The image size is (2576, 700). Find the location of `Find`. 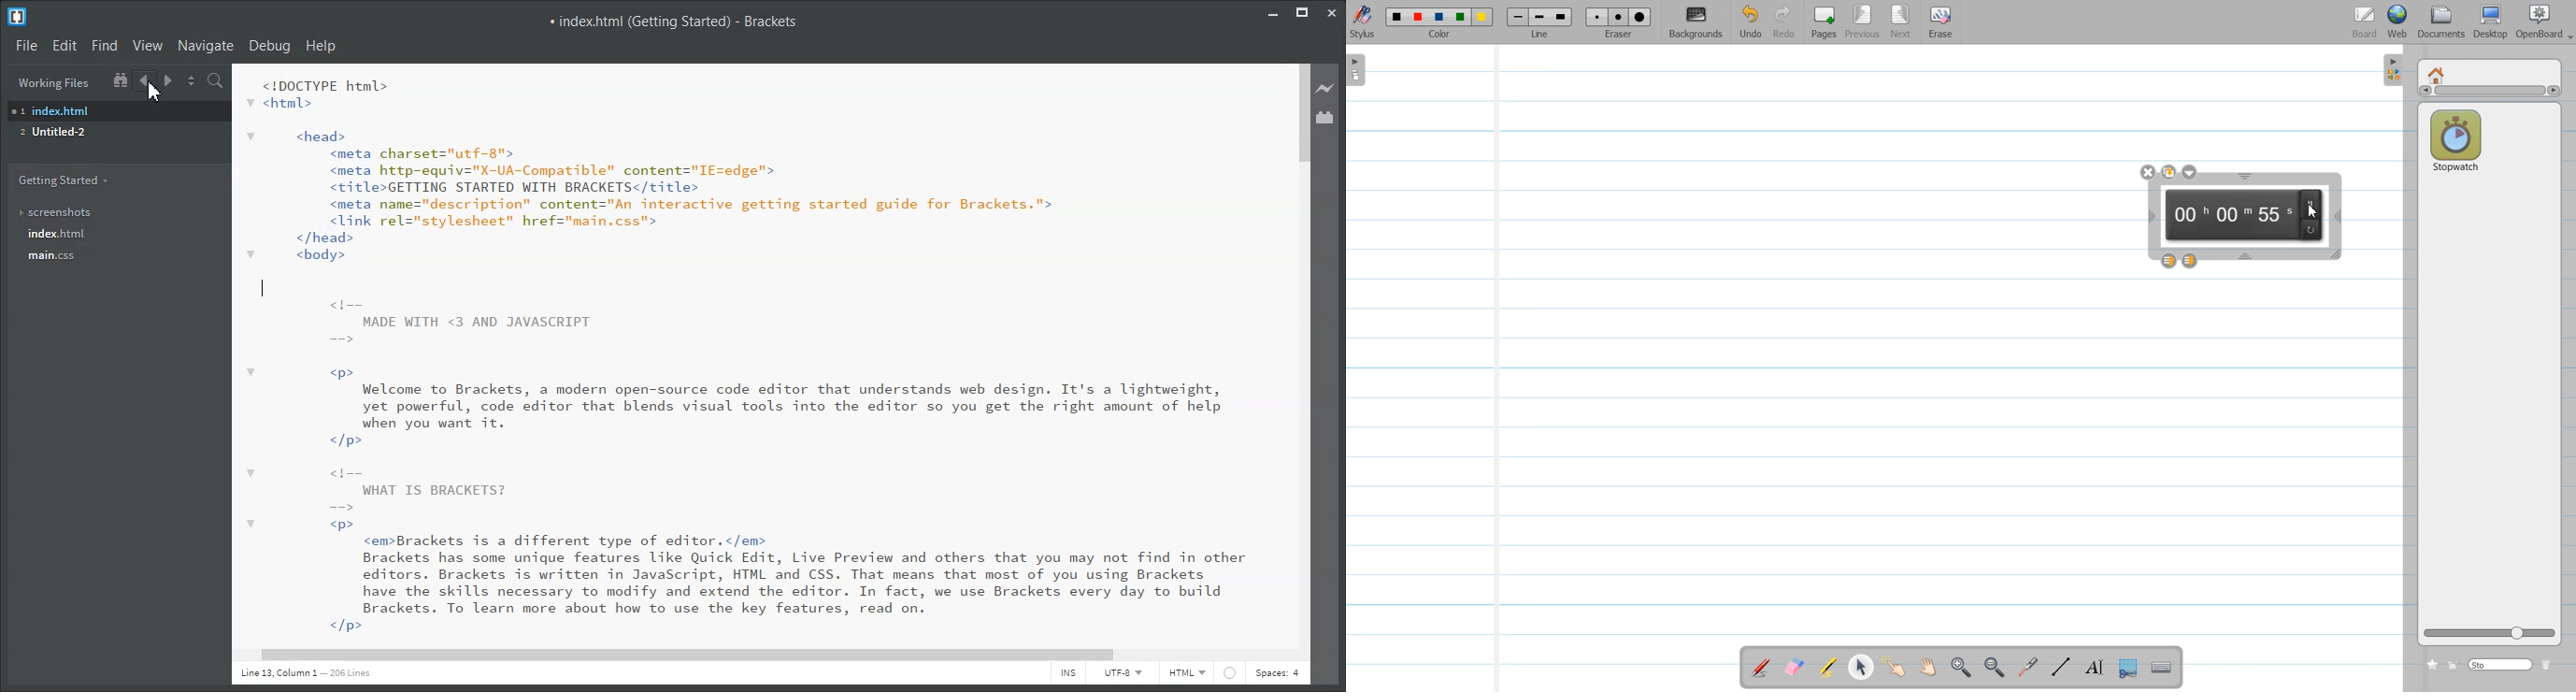

Find is located at coordinates (105, 46).